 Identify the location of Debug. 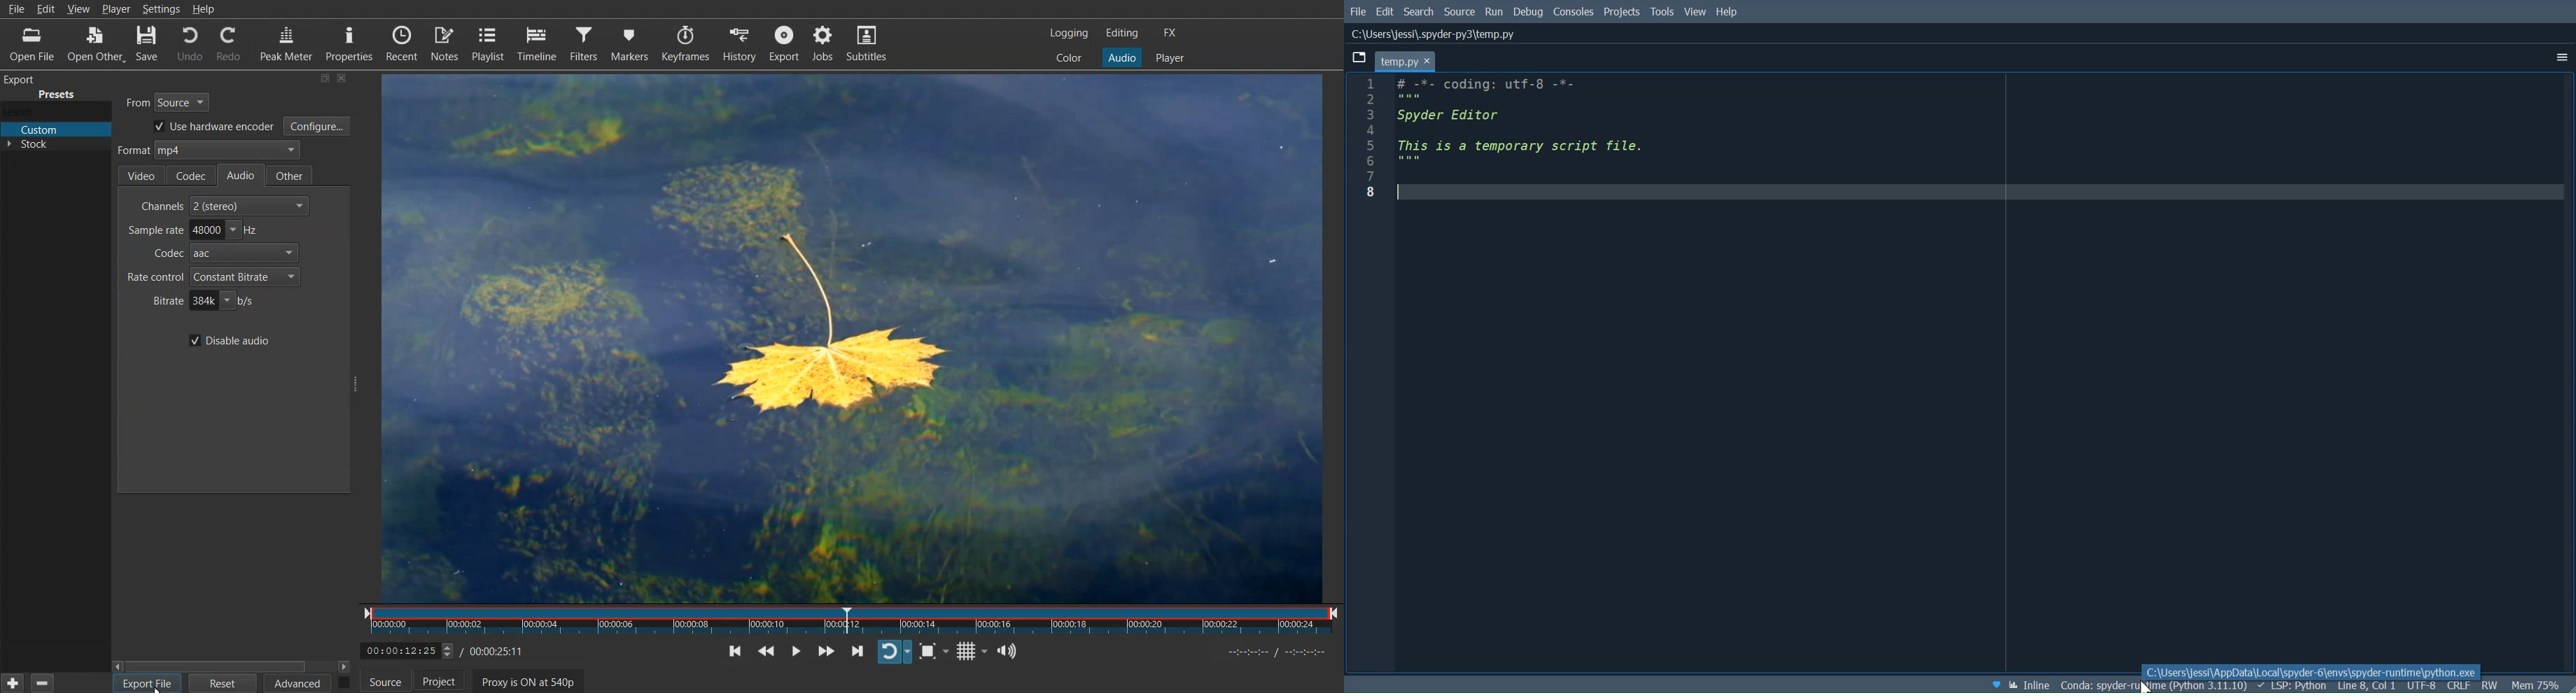
(1529, 12).